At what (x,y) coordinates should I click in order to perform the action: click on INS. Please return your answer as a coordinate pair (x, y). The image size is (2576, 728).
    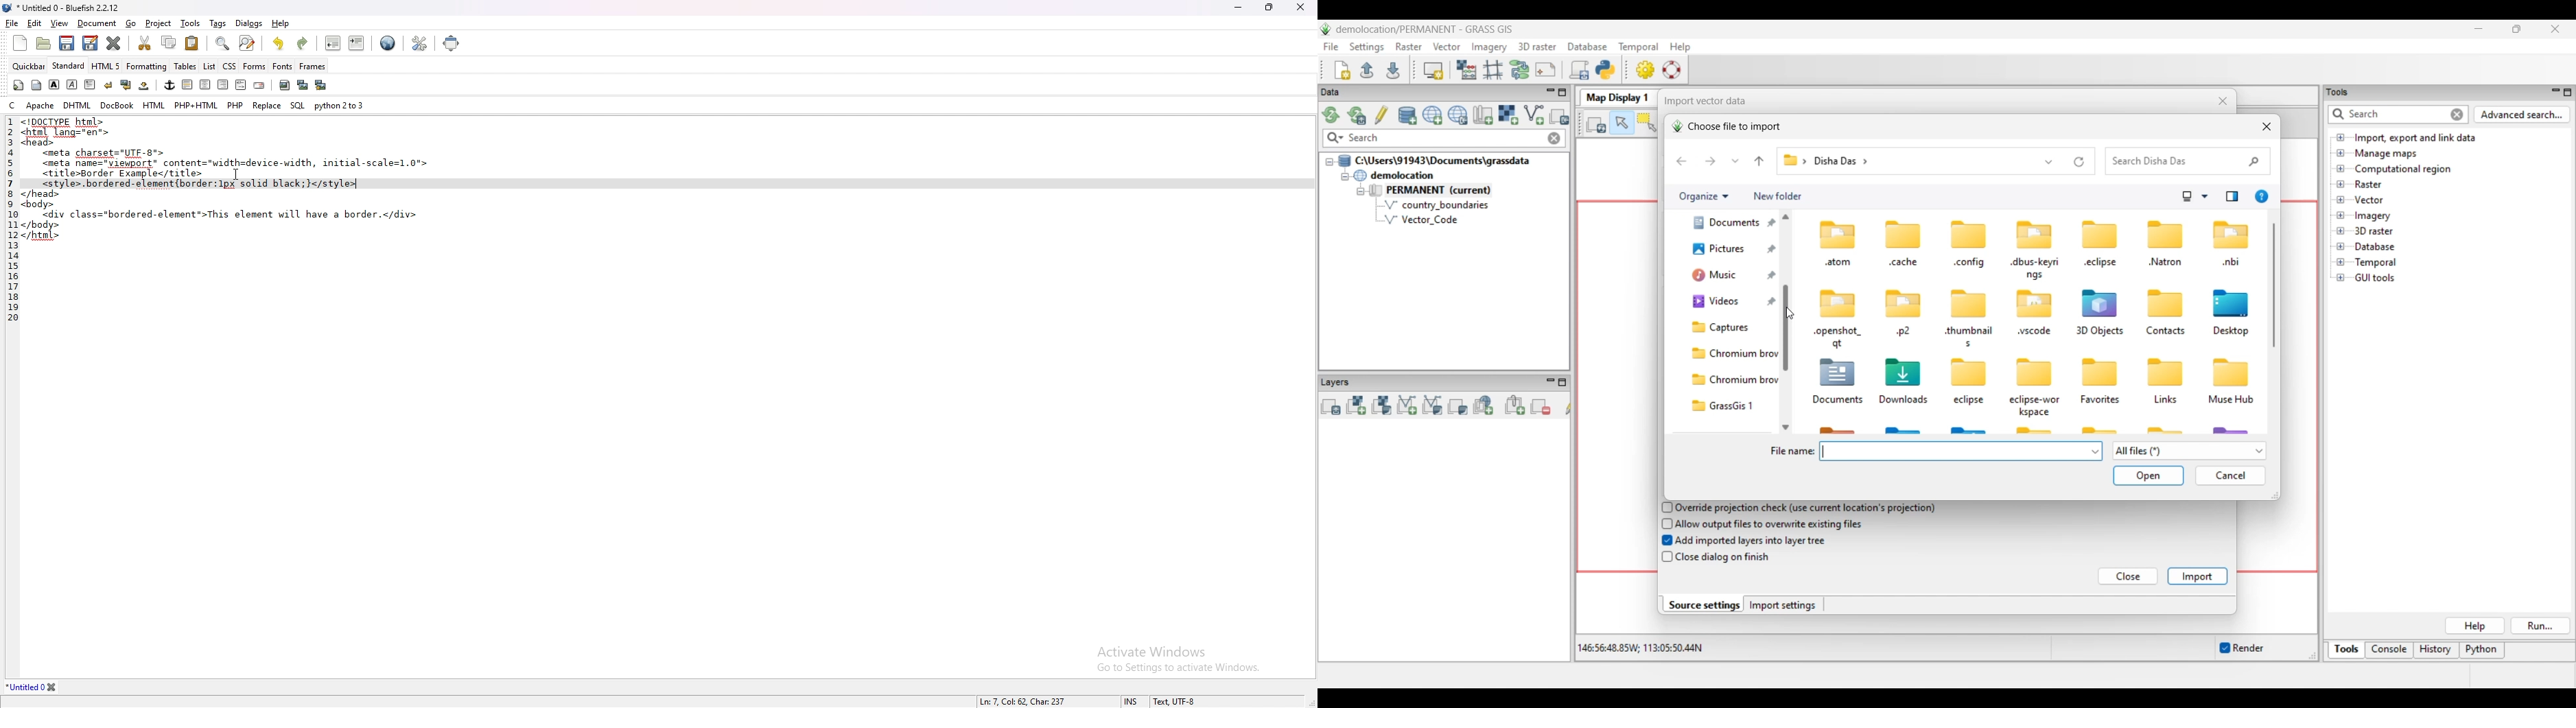
    Looking at the image, I should click on (1133, 701).